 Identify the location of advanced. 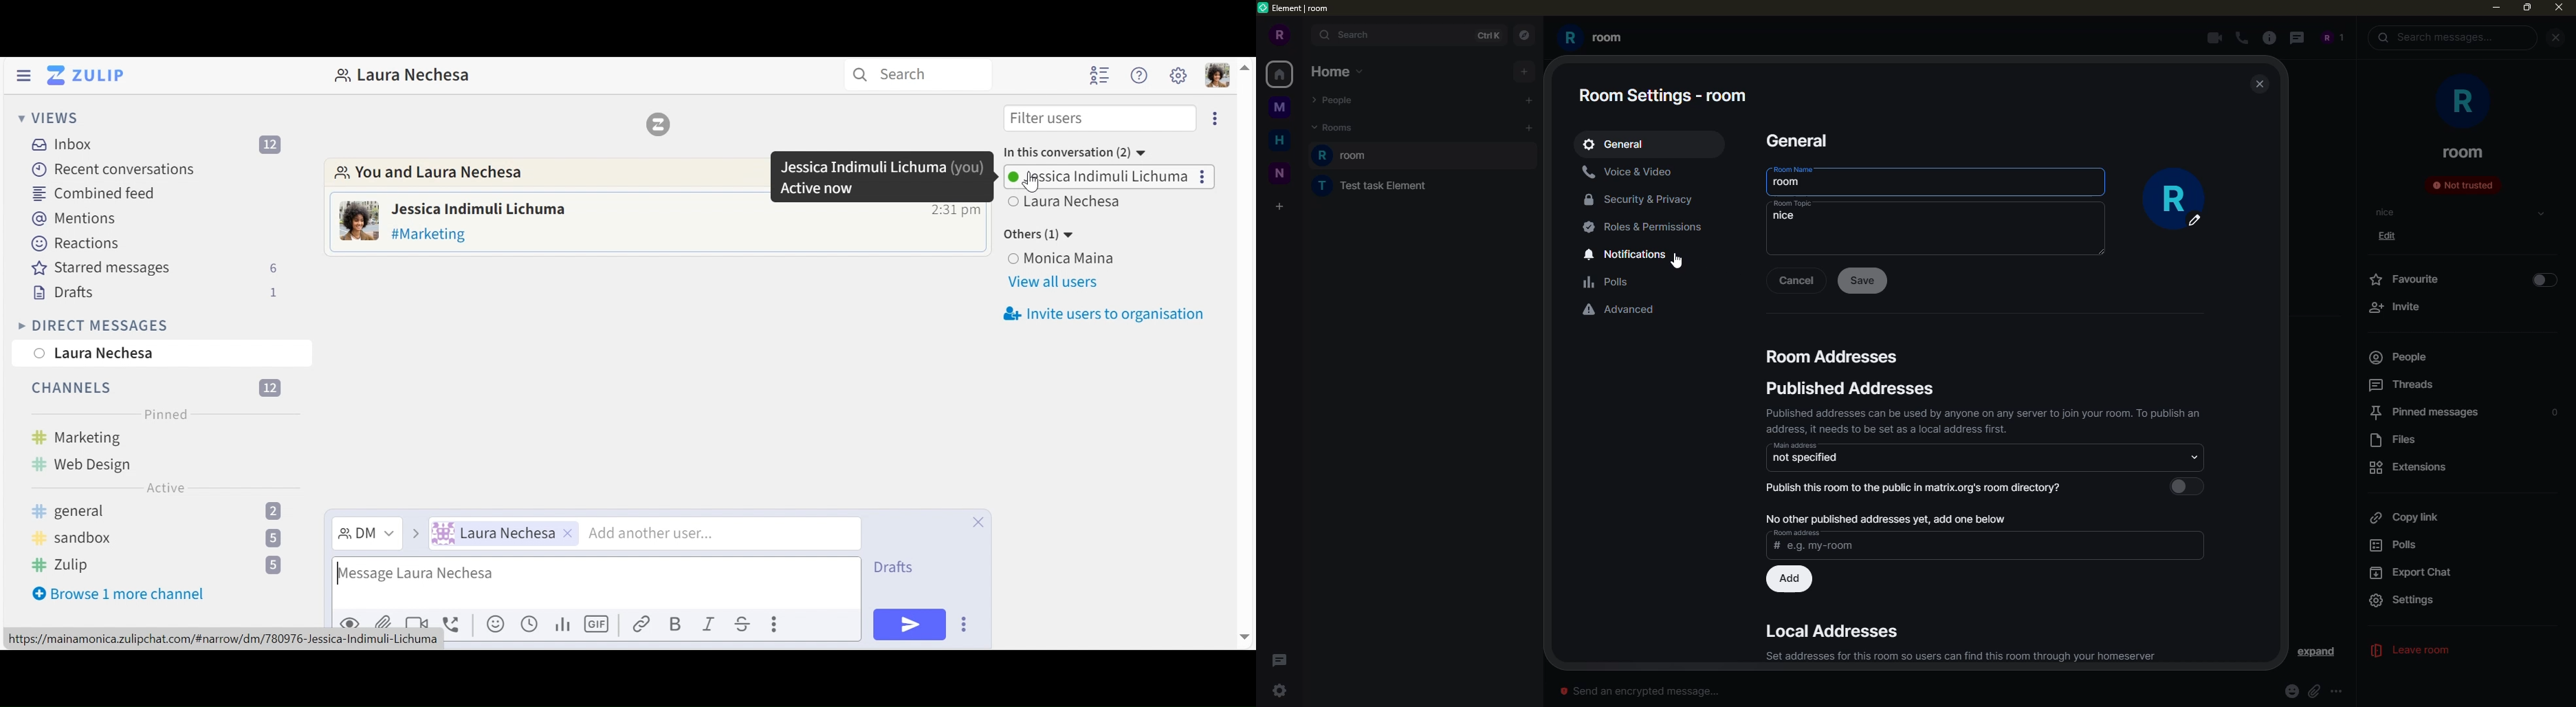
(1618, 310).